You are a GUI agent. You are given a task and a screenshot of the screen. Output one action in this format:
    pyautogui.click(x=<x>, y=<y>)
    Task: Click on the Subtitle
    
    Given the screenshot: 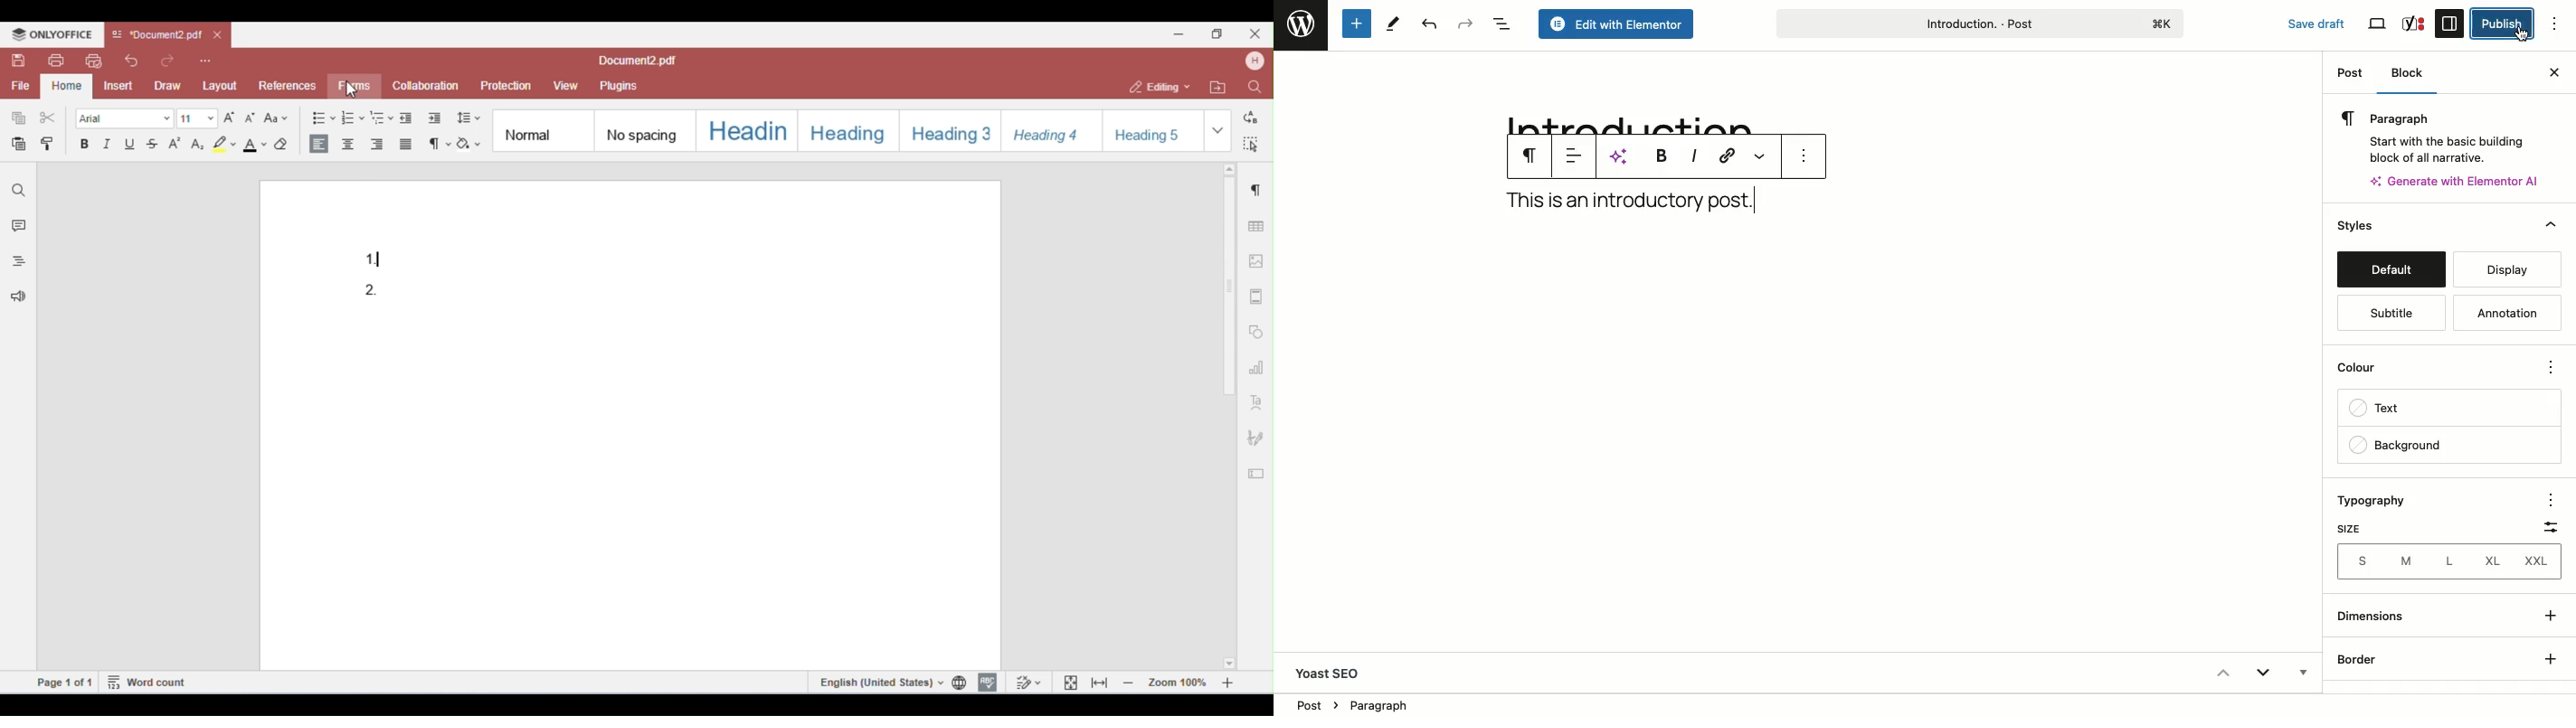 What is the action you would take?
    pyautogui.click(x=2388, y=314)
    